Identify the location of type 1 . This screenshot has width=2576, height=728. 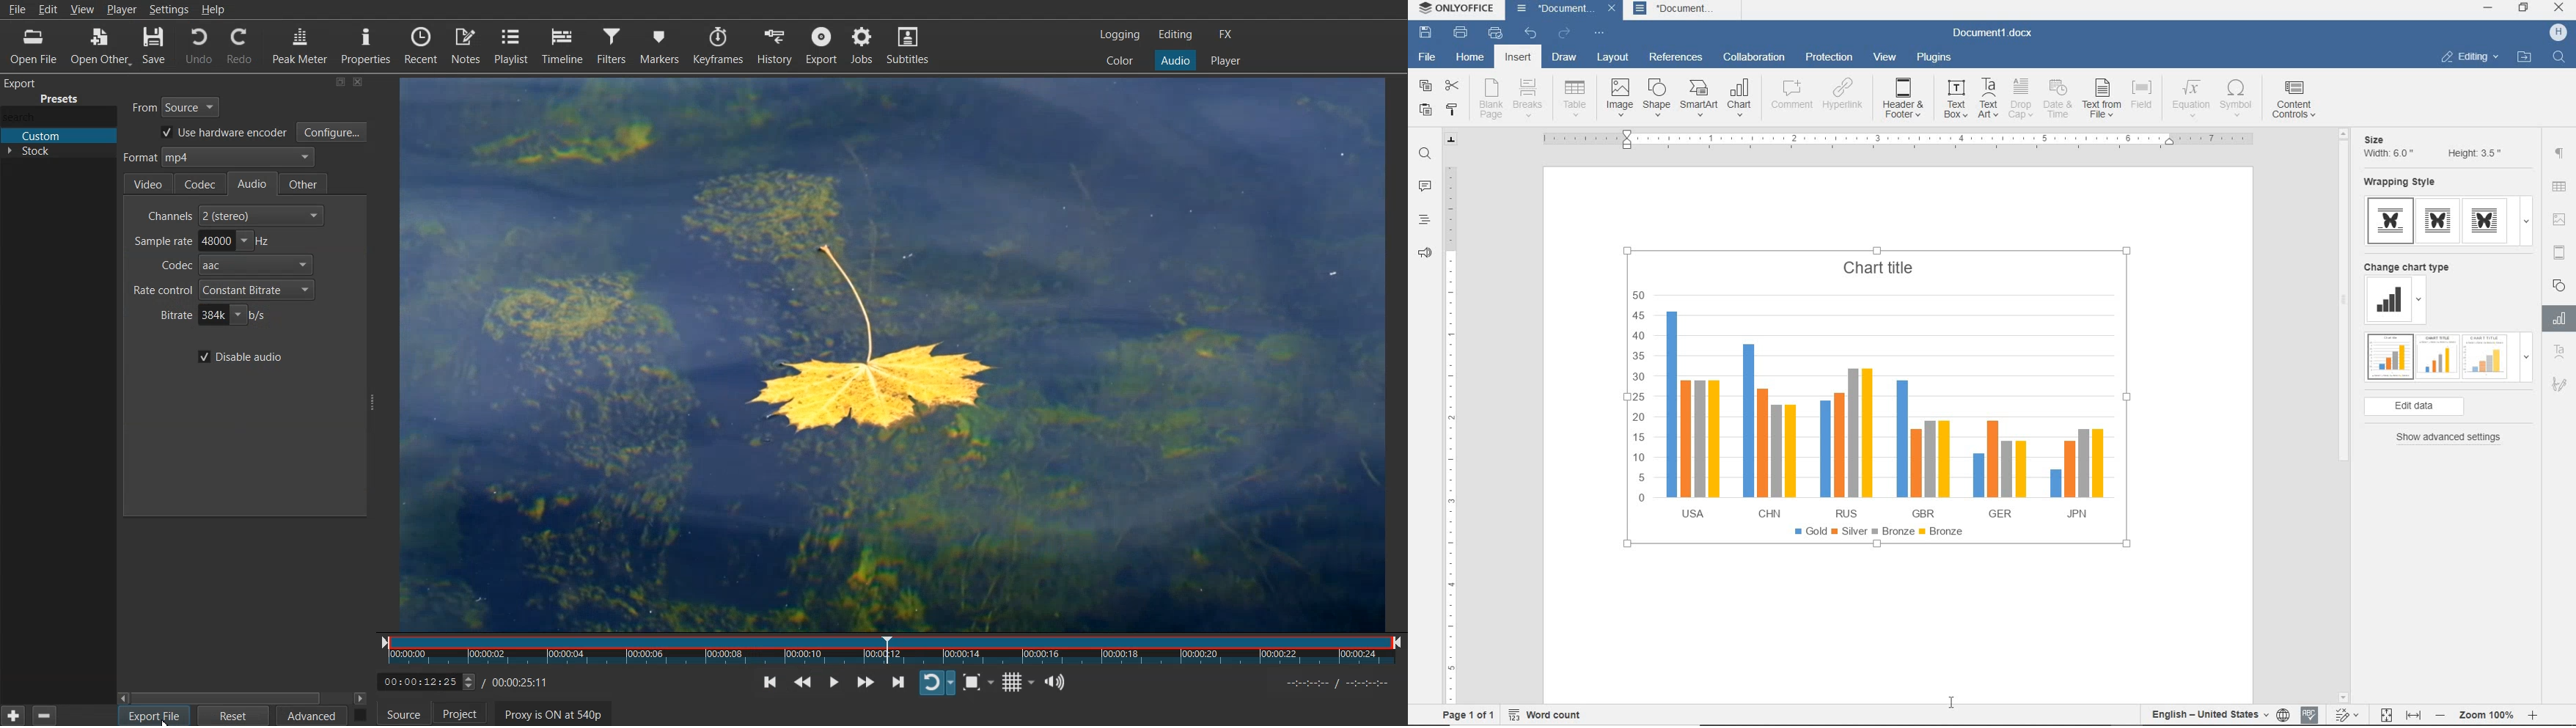
(2388, 357).